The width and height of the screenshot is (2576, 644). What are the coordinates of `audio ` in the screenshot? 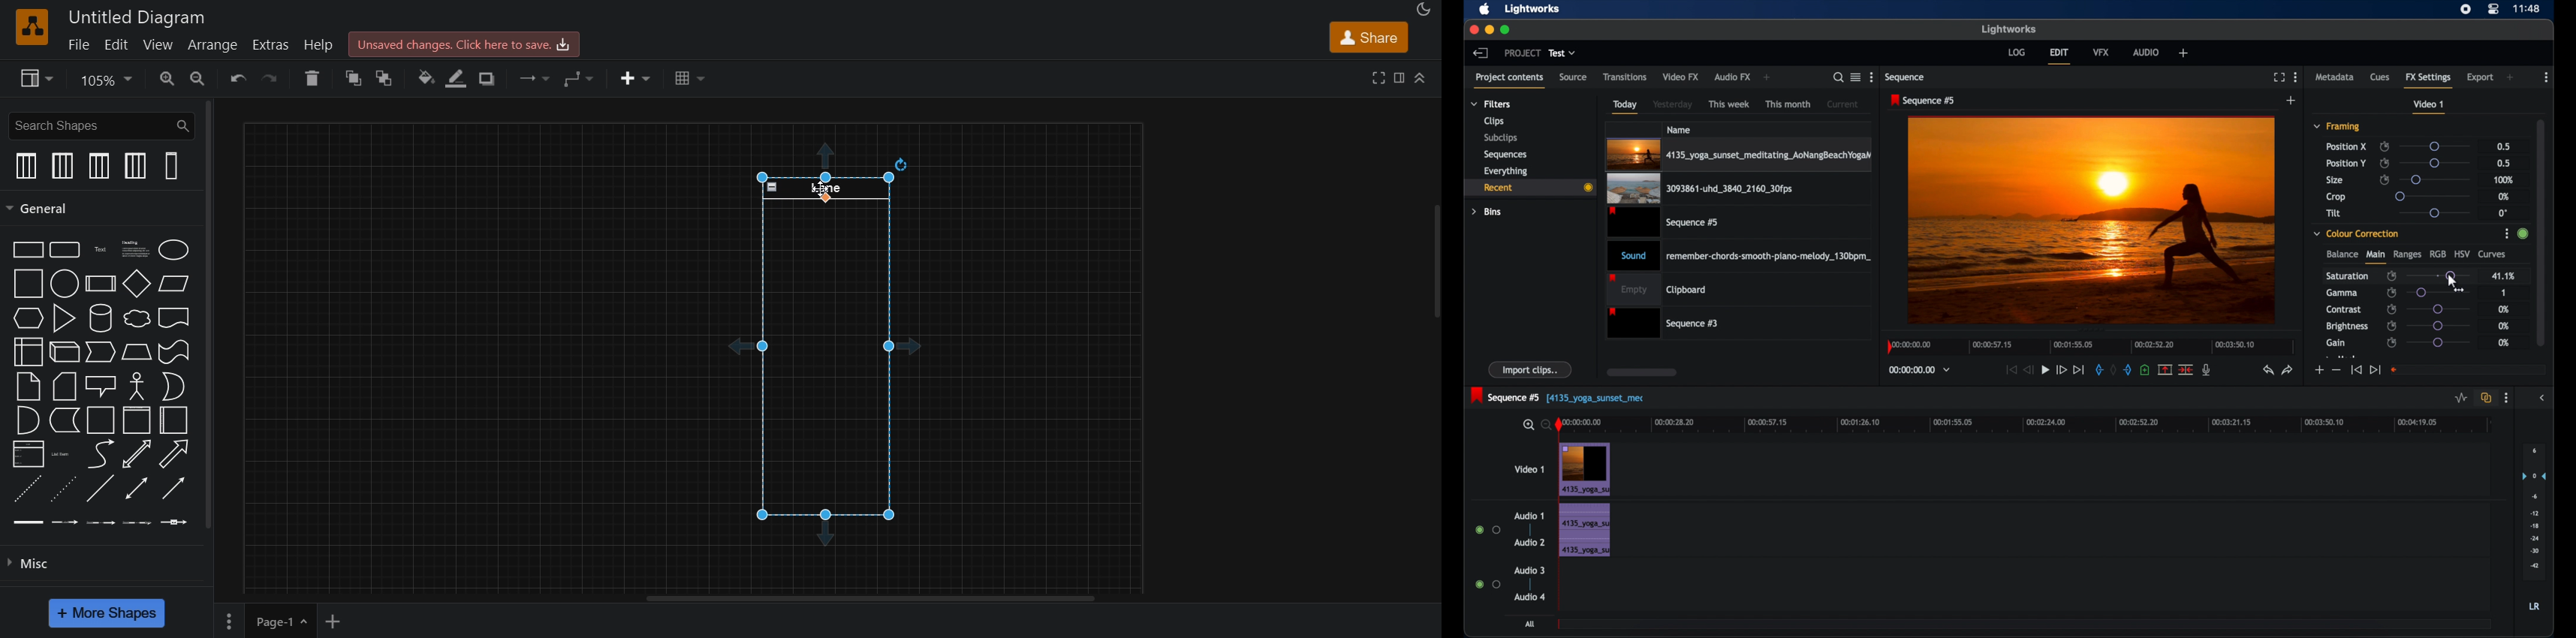 It's located at (1583, 530).